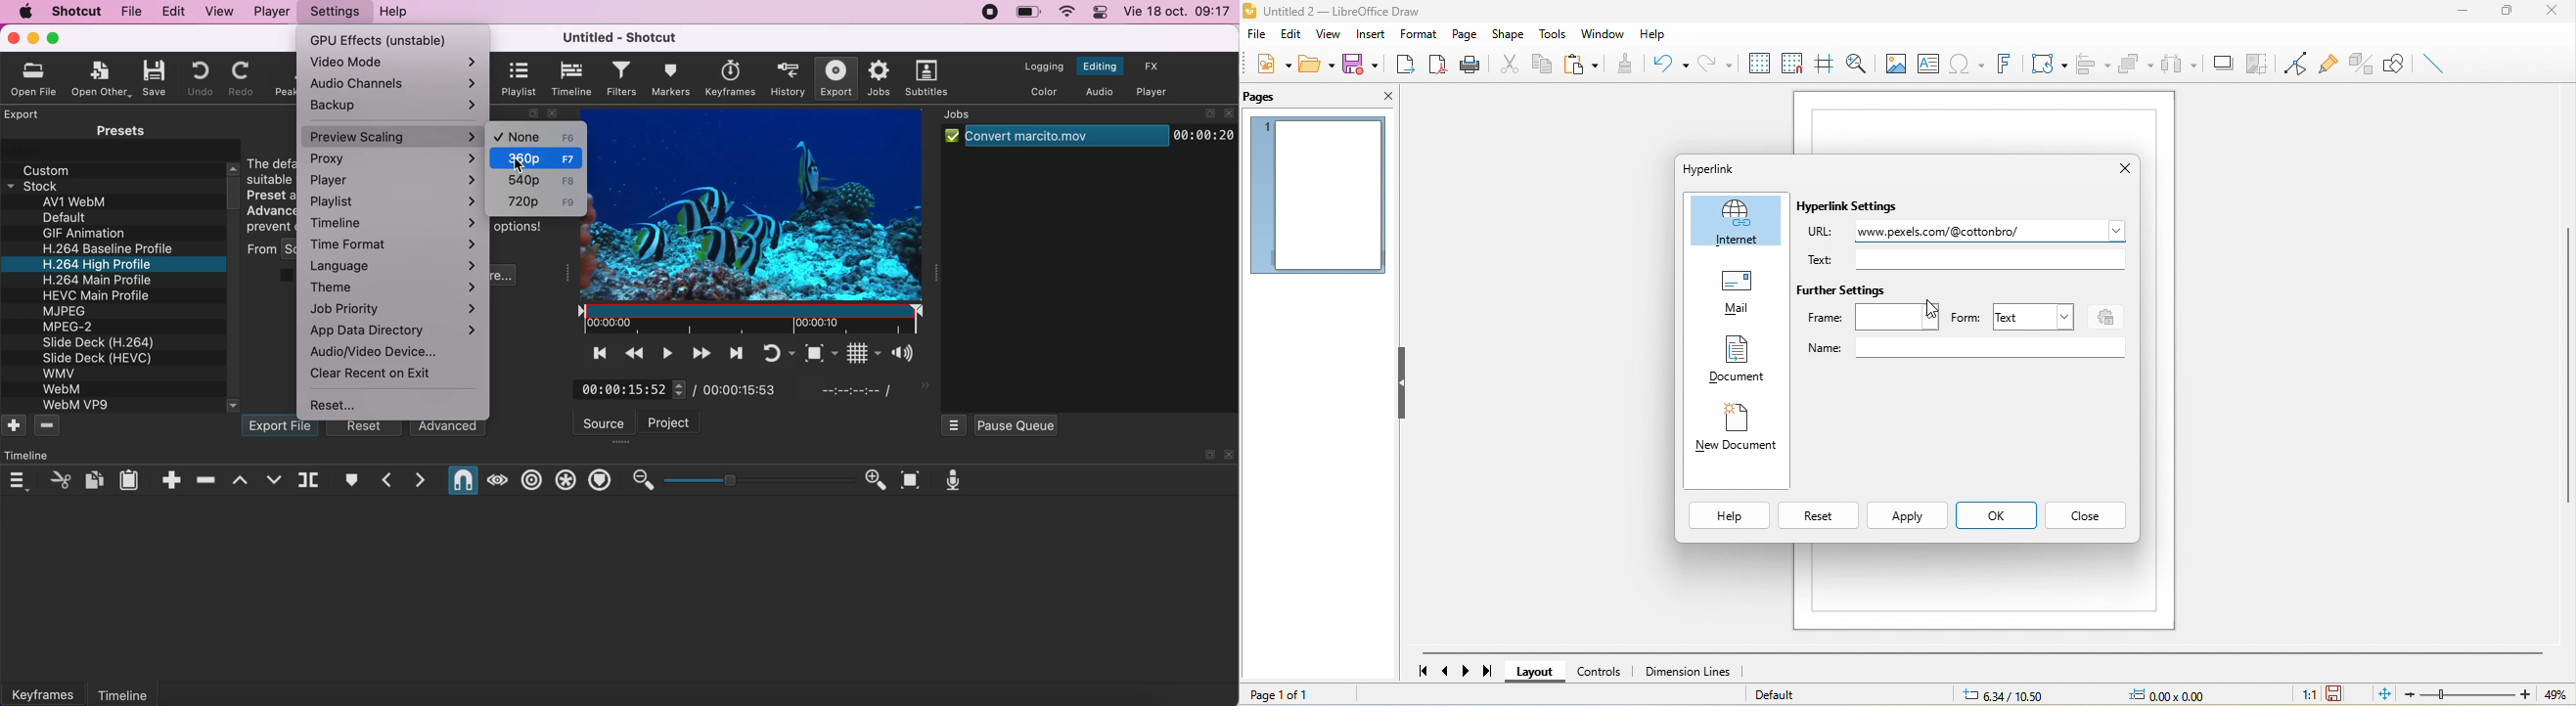 The width and height of the screenshot is (2576, 728). Describe the element at coordinates (701, 353) in the screenshot. I see `play quickly forwards` at that location.